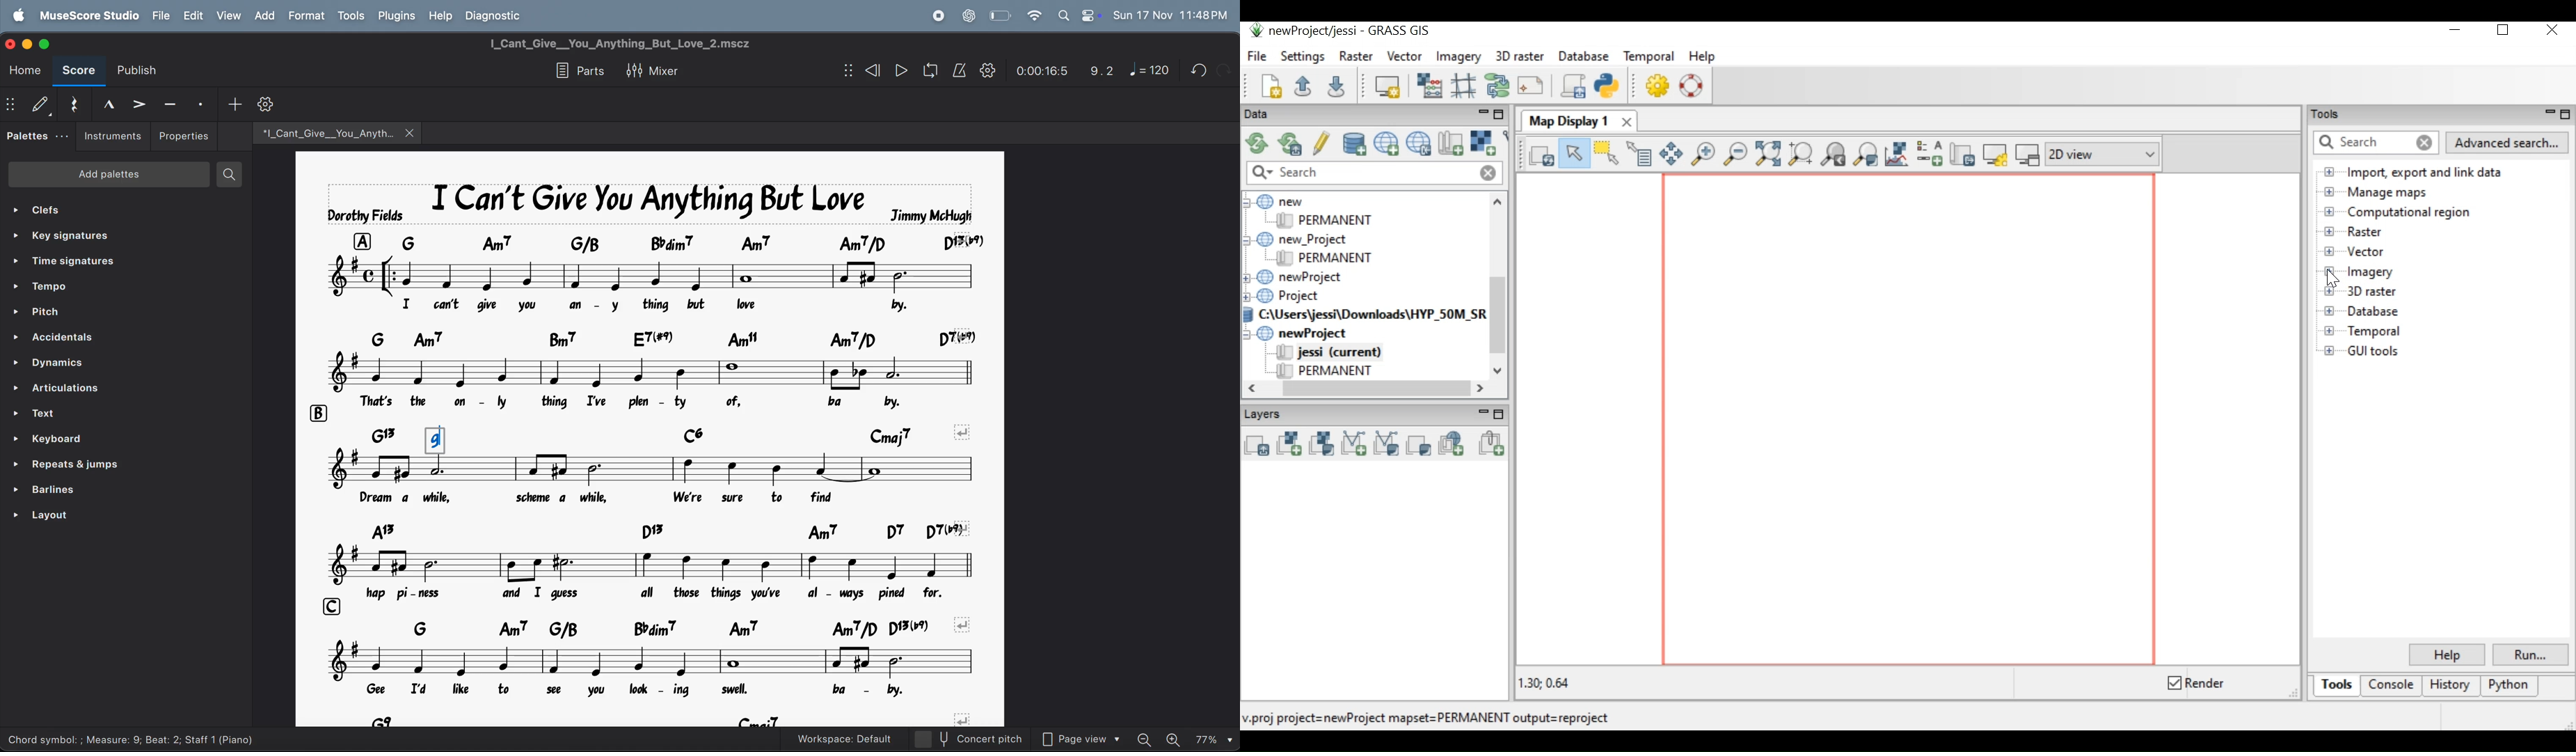 The image size is (2576, 756). Describe the element at coordinates (654, 594) in the screenshot. I see `lyrics` at that location.